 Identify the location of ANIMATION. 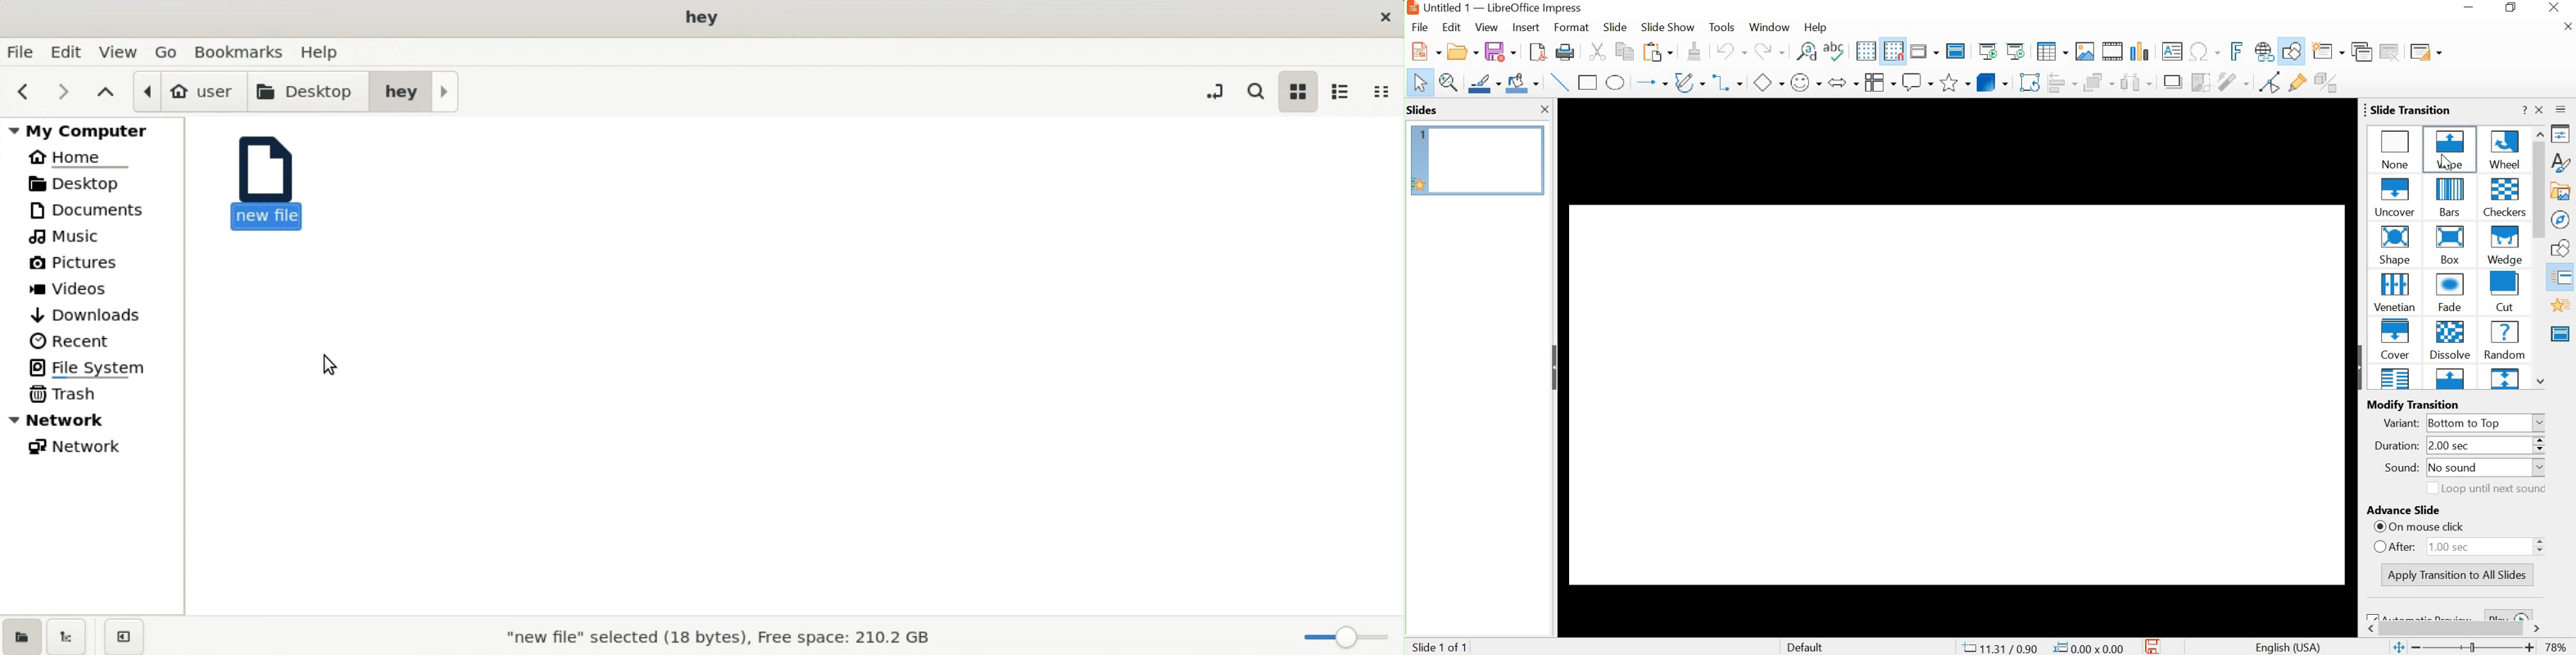
(2561, 306).